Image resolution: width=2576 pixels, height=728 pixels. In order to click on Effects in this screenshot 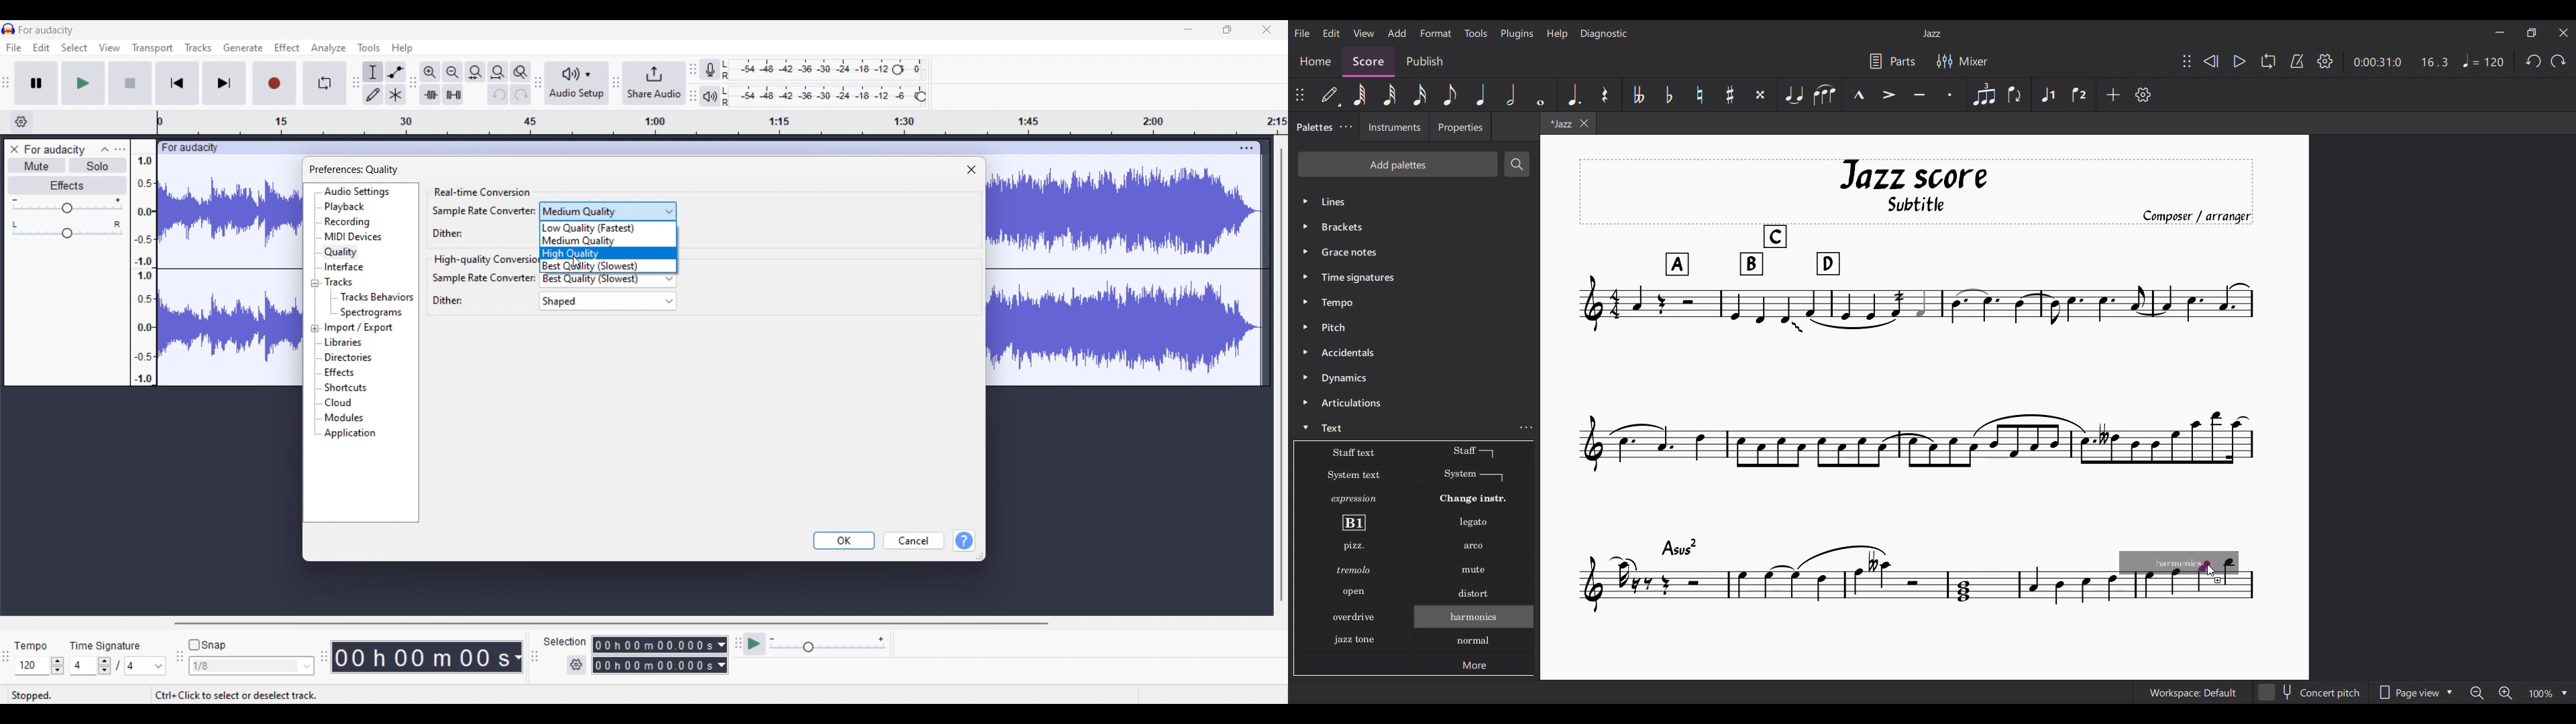, I will do `click(67, 185)`.